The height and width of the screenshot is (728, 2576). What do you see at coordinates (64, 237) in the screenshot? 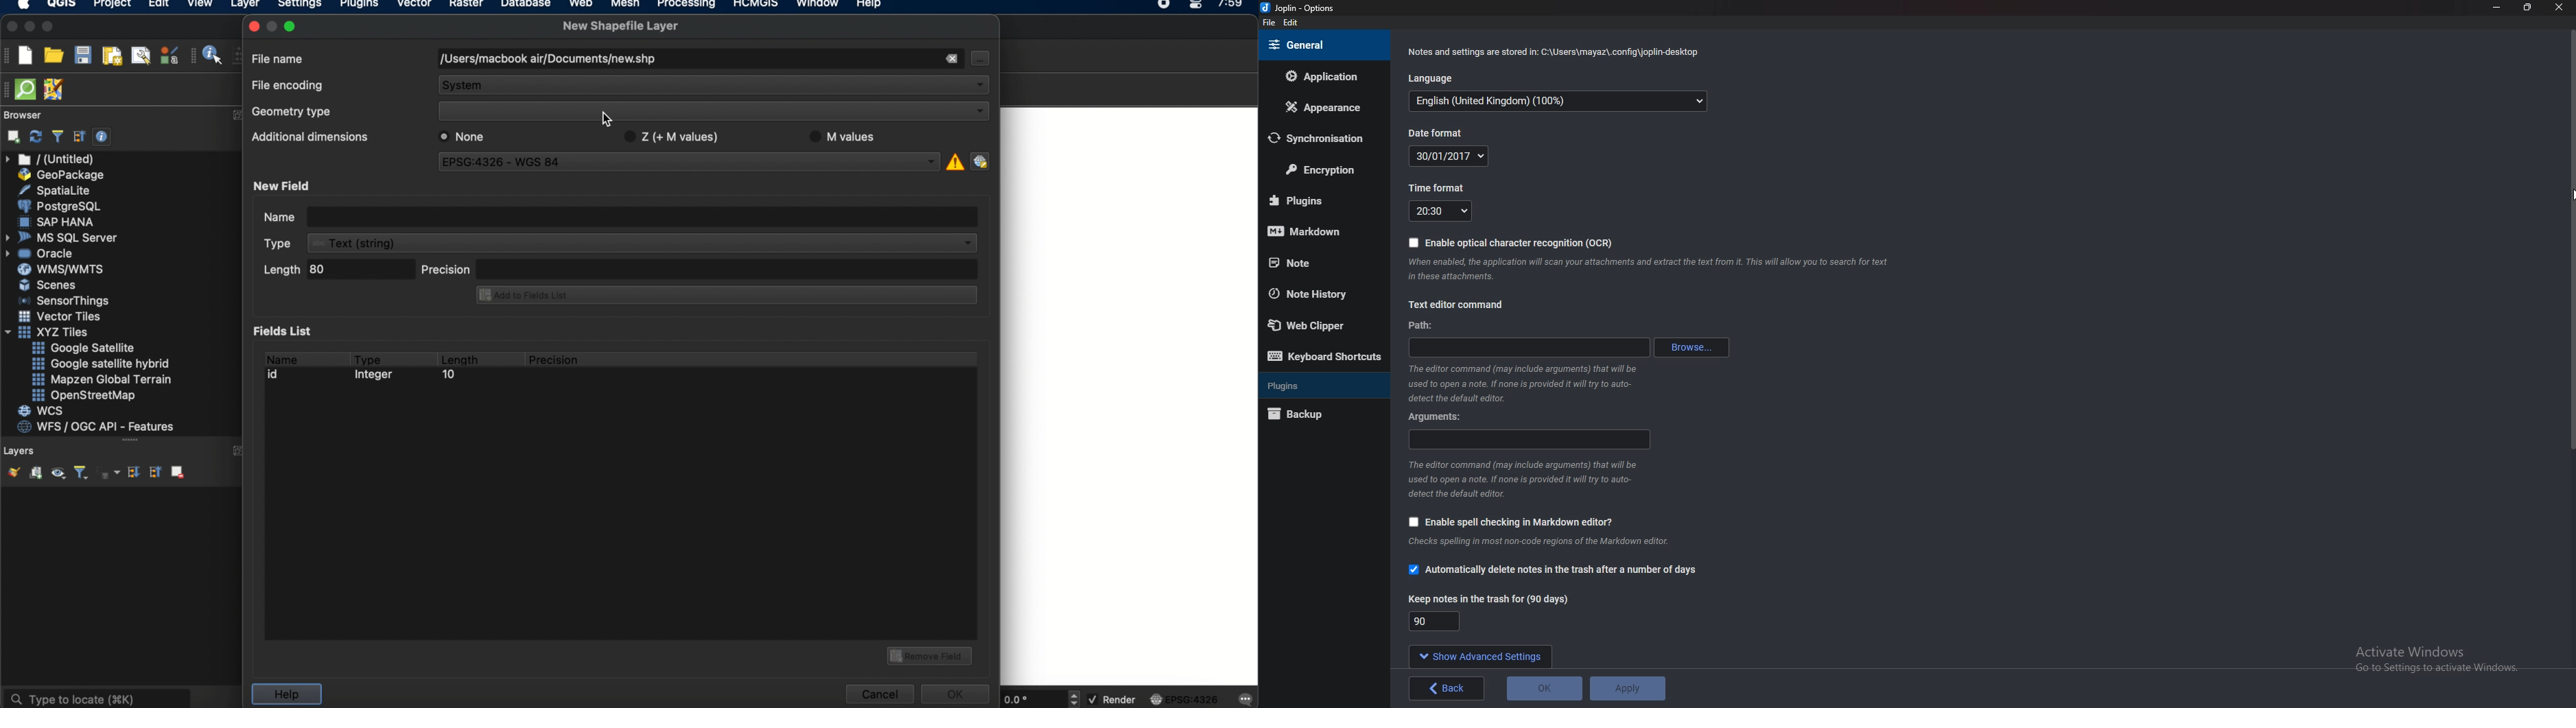
I see `ms sql server` at bounding box center [64, 237].